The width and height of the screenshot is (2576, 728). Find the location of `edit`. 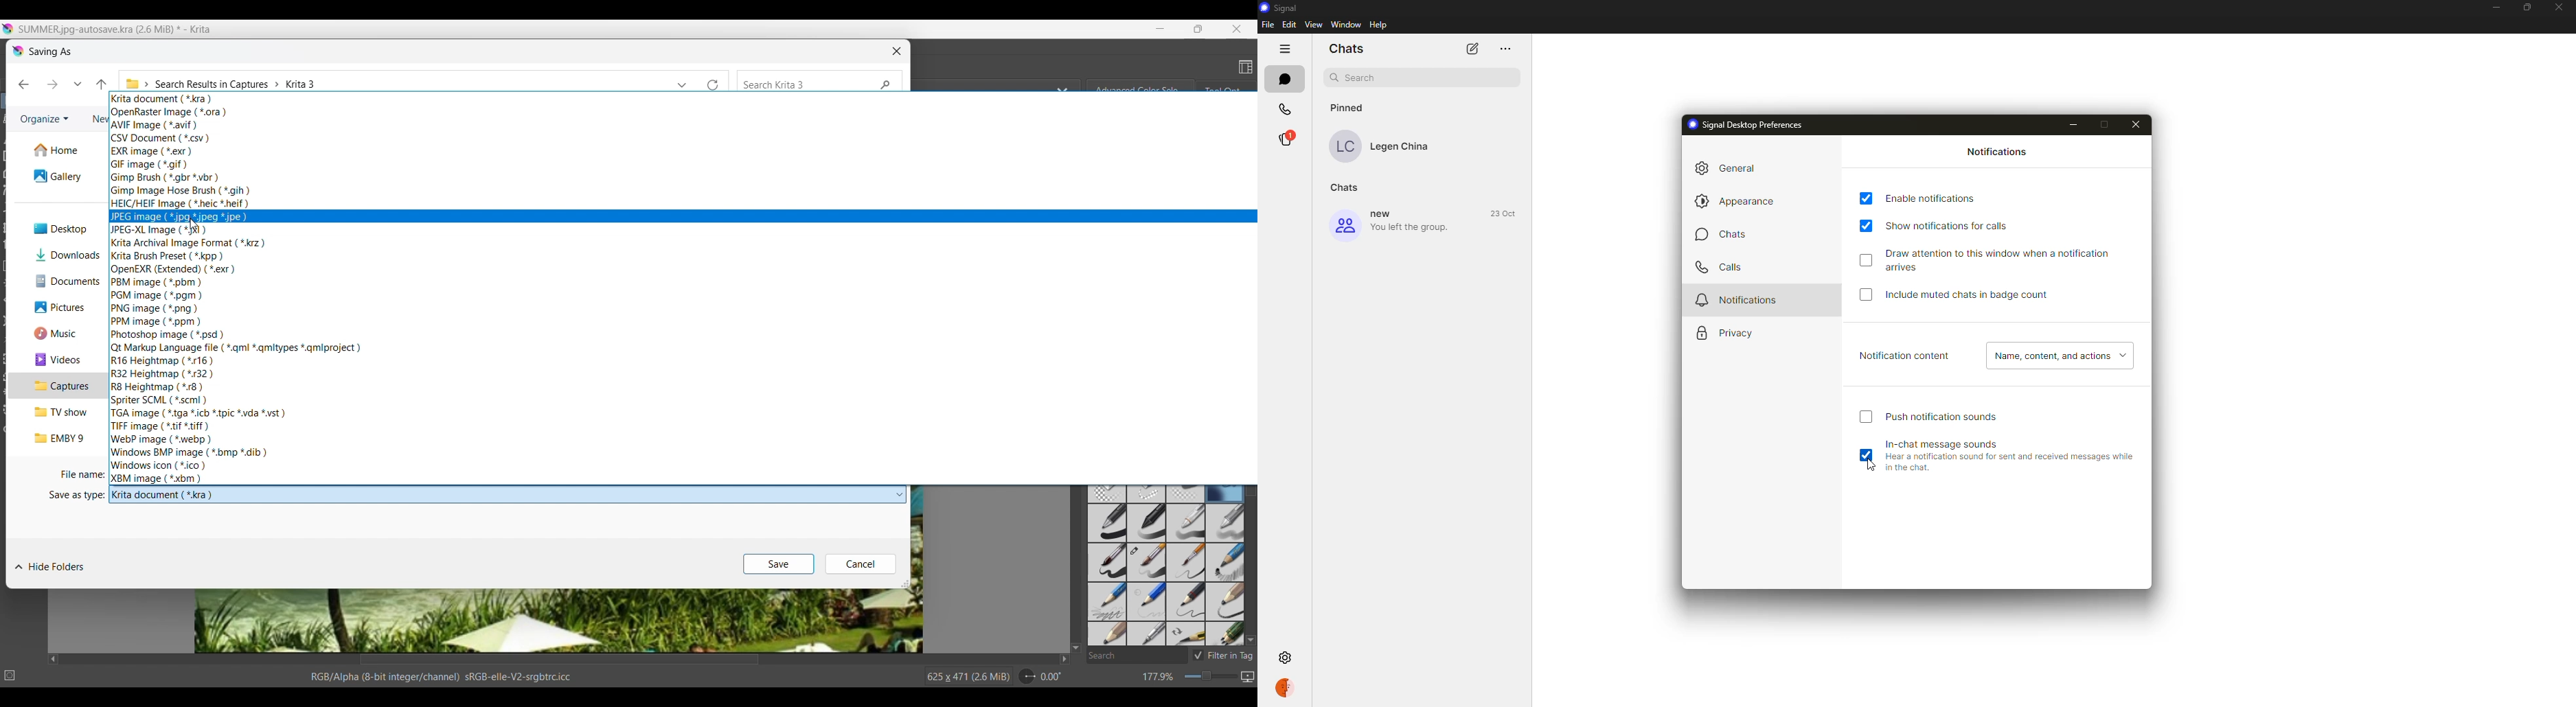

edit is located at coordinates (1472, 48).